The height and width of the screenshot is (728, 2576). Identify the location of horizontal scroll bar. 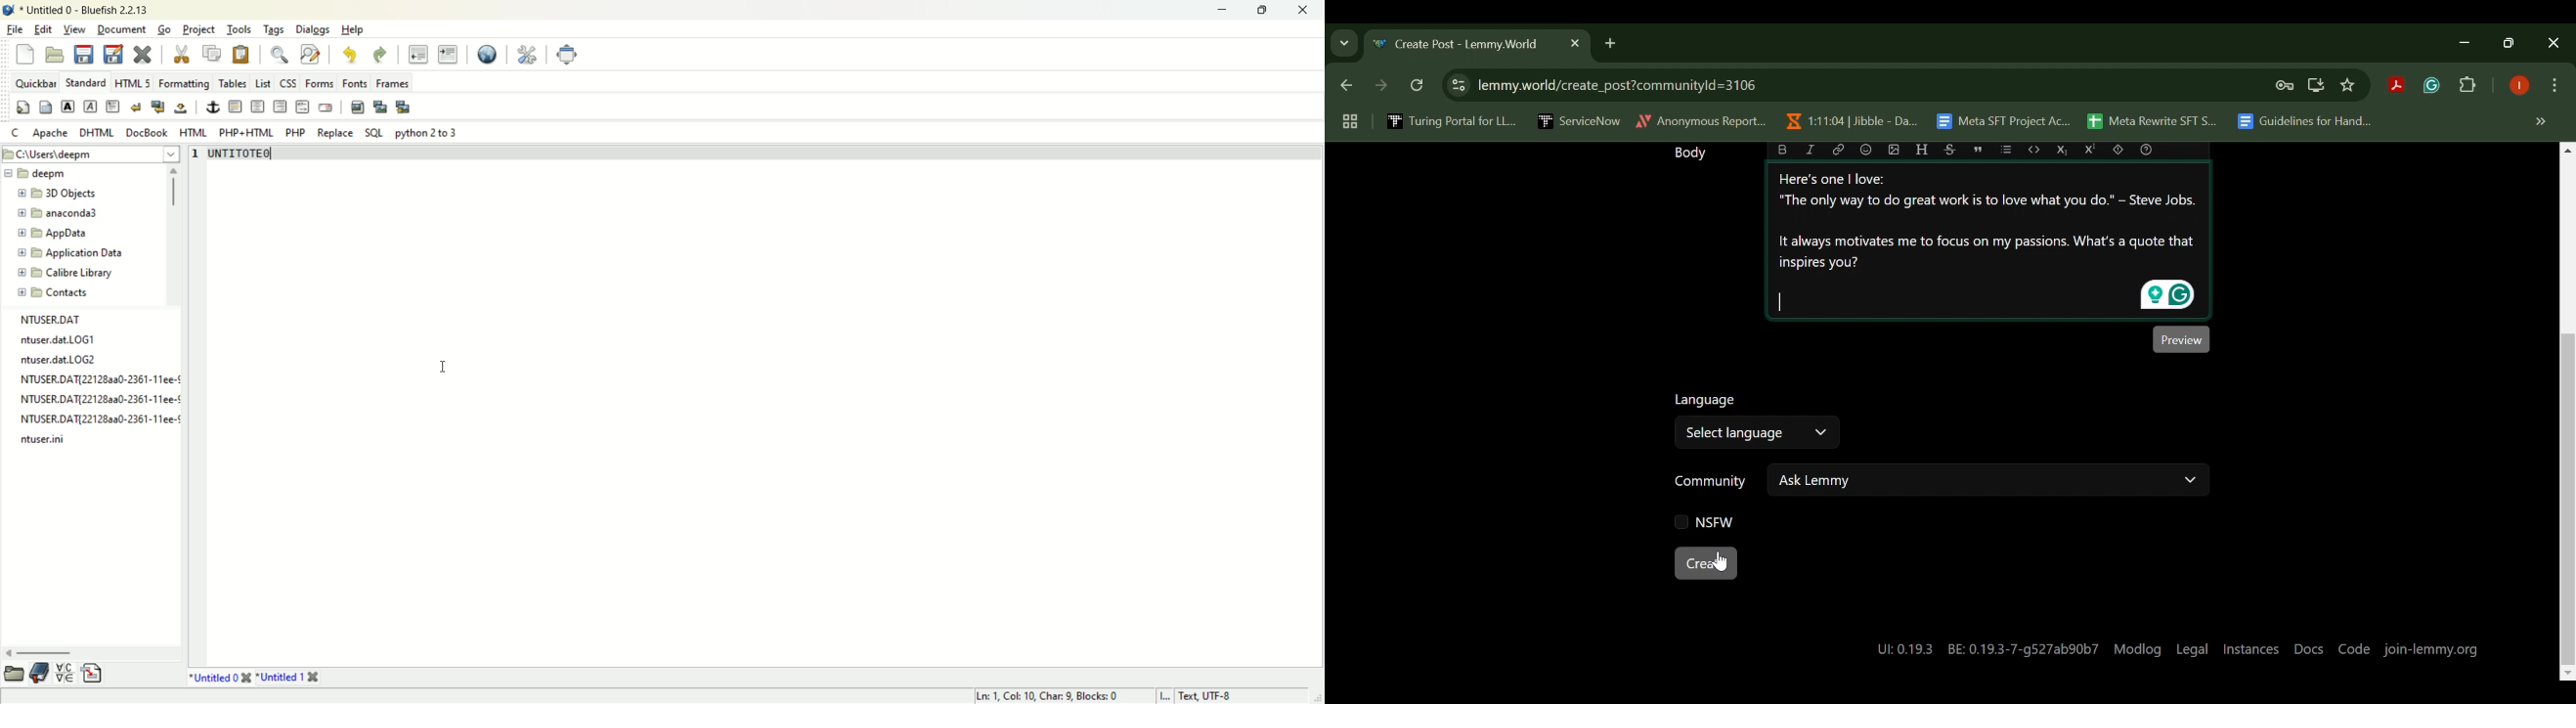
(90, 652).